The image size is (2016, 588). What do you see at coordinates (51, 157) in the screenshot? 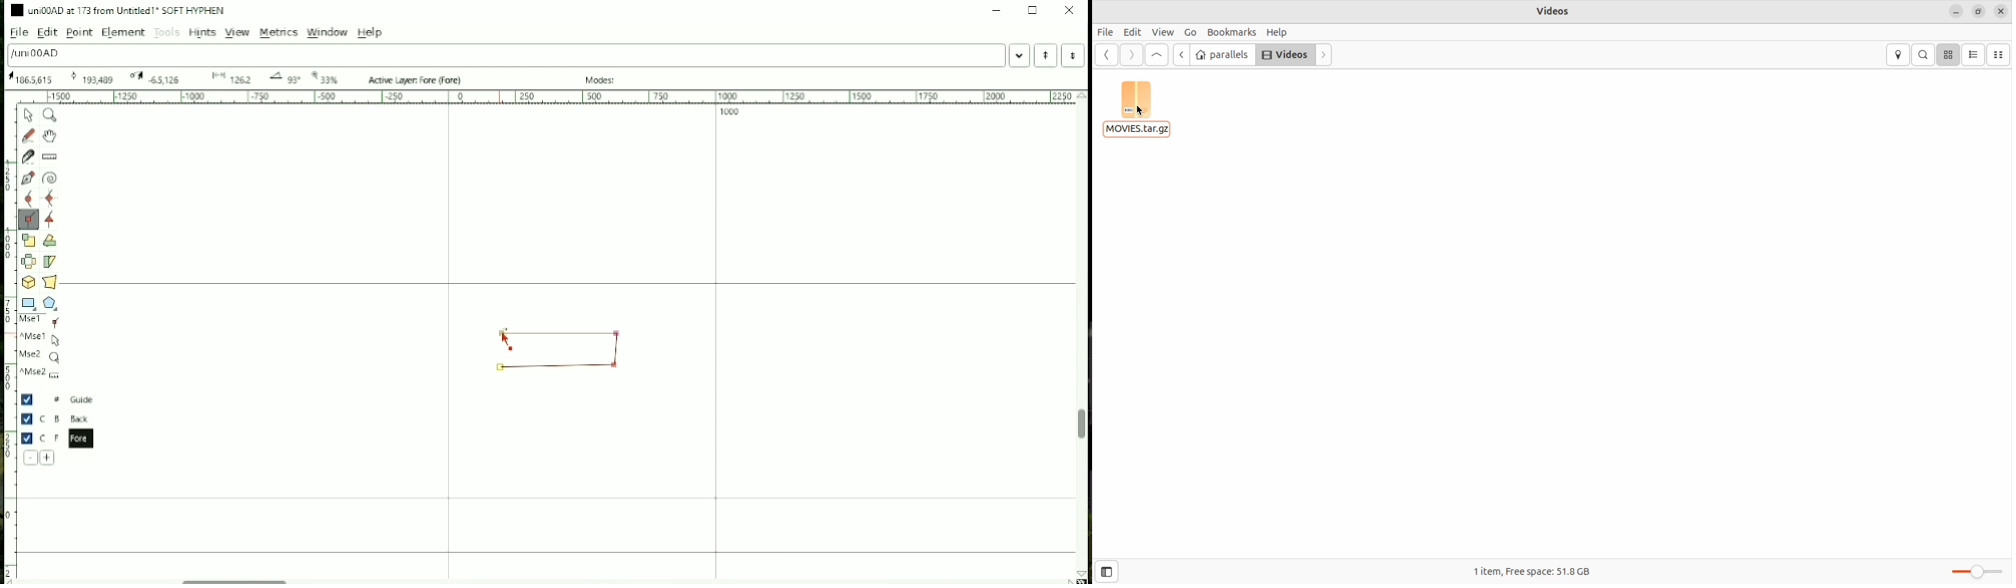
I see `Measure distance, angle between points` at bounding box center [51, 157].